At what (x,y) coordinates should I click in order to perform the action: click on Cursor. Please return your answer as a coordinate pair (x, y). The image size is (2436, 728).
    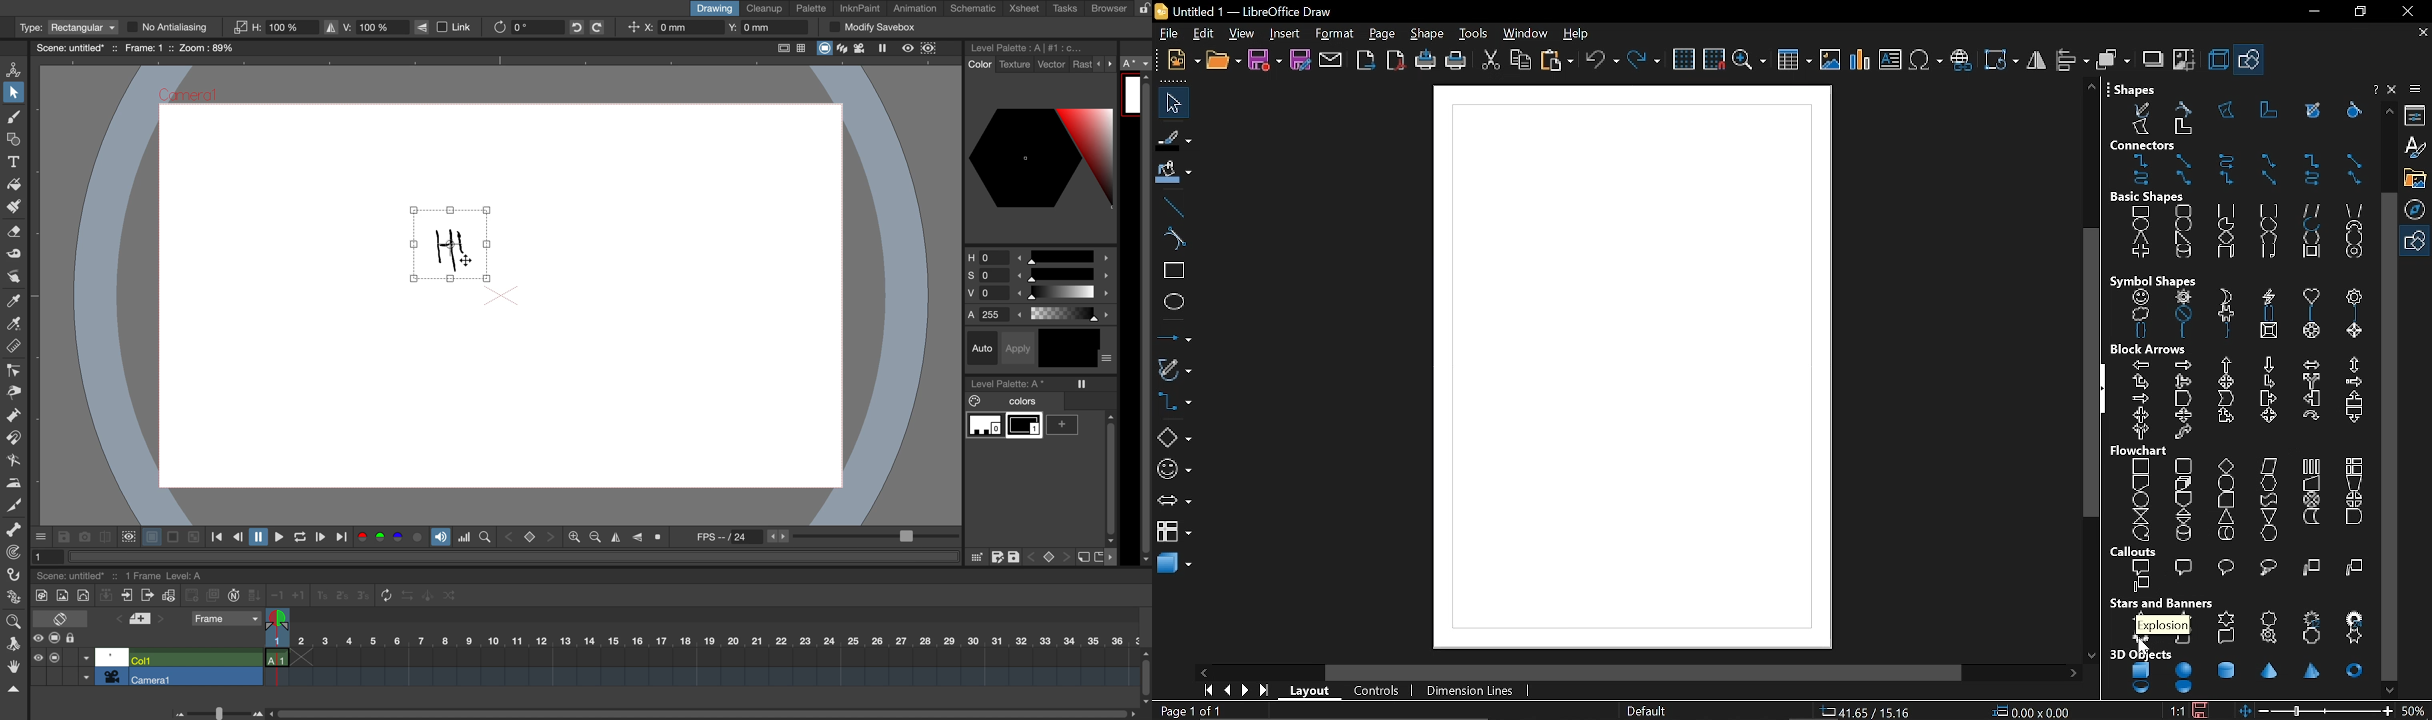
    Looking at the image, I should click on (2140, 650).